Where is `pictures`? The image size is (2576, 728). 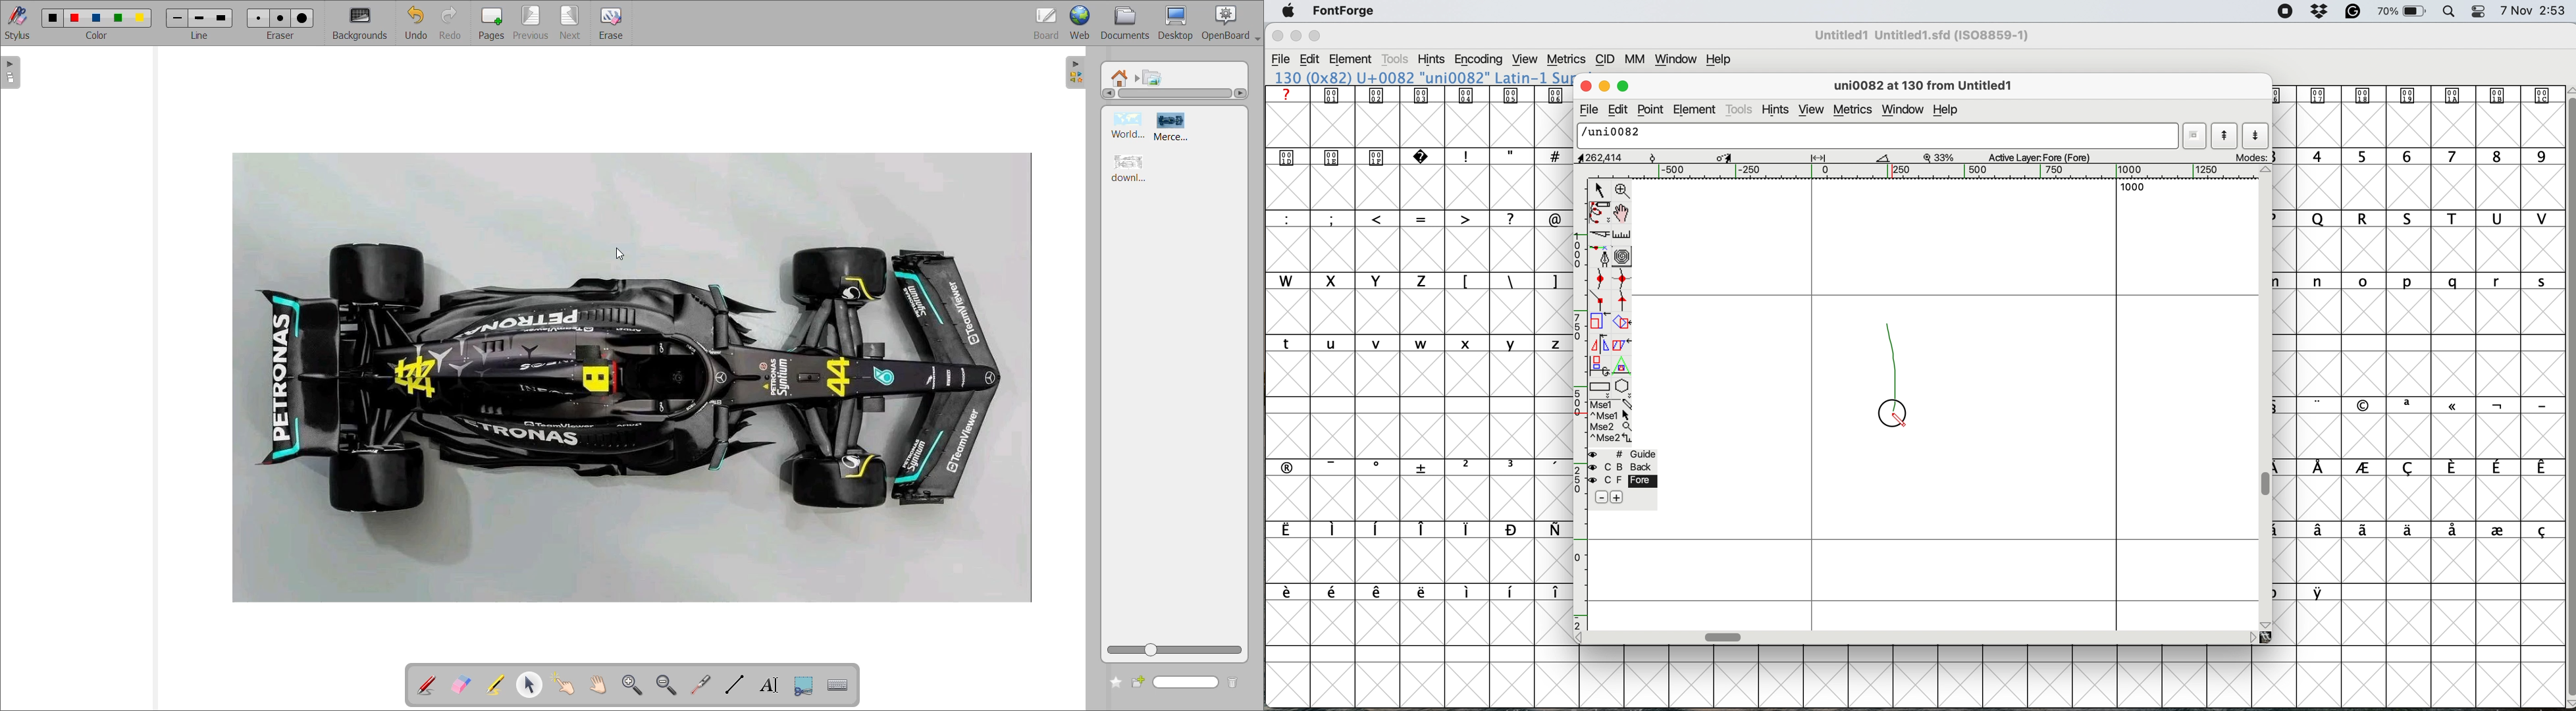 pictures is located at coordinates (1155, 77).